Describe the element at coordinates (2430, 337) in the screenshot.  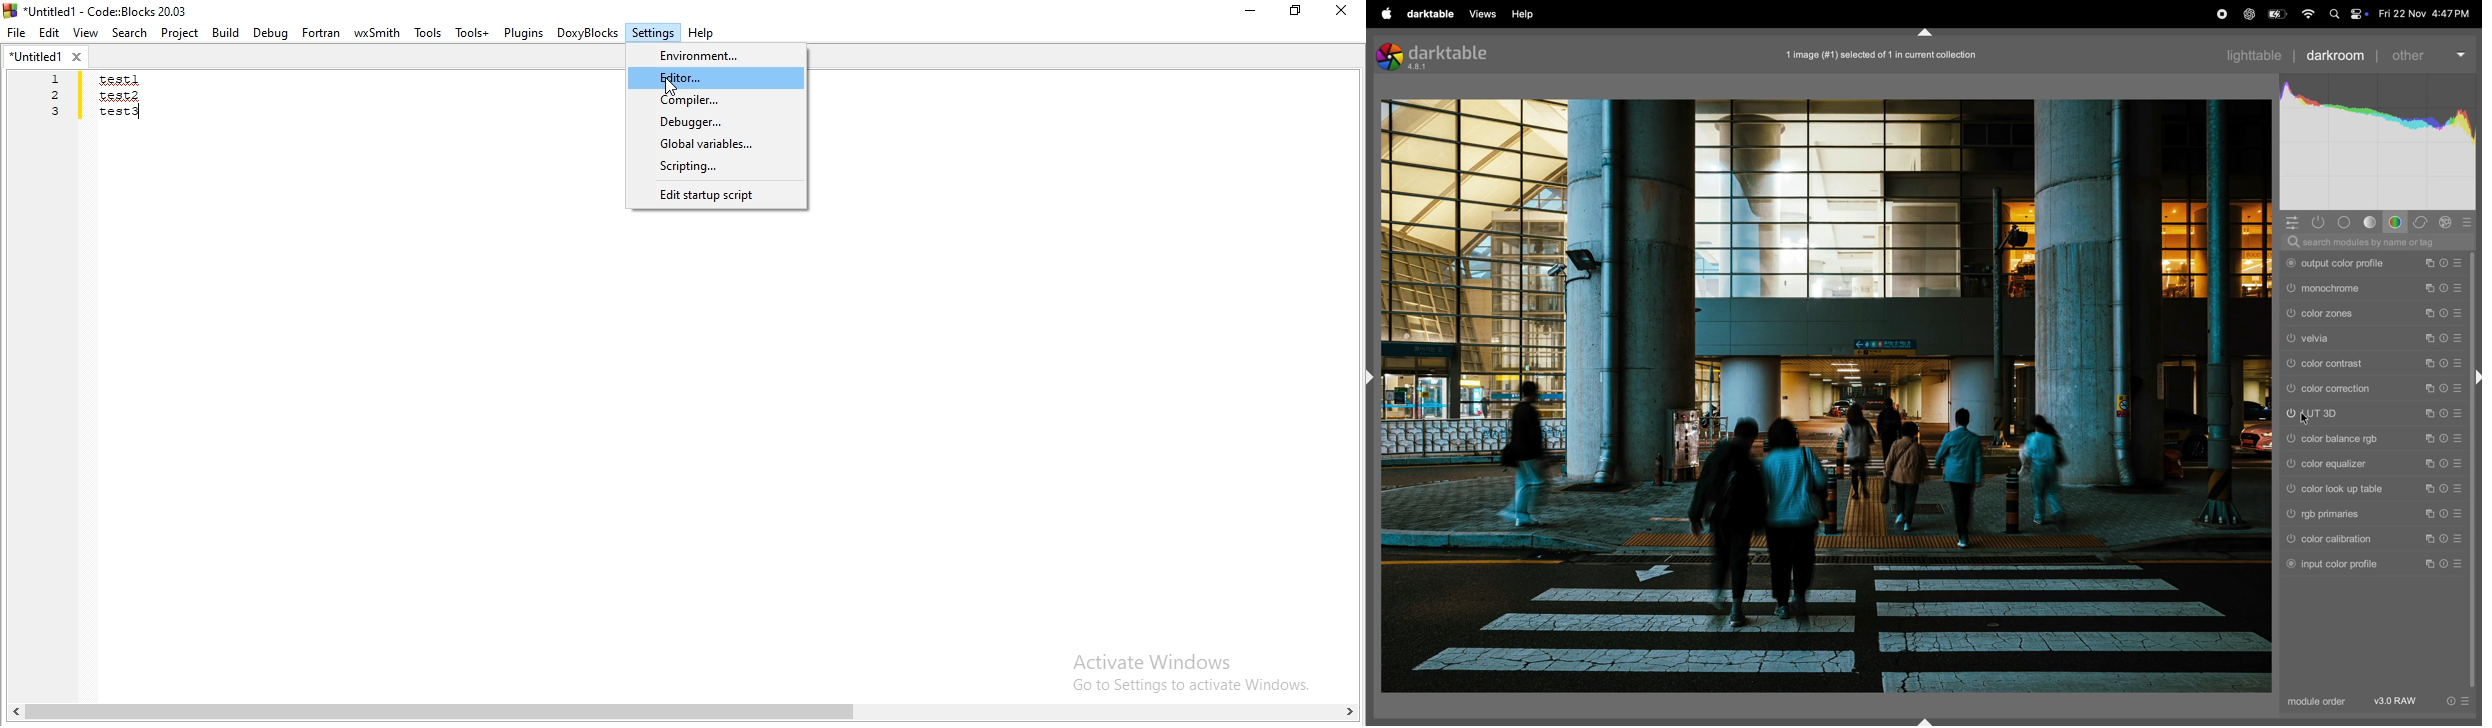
I see `multiple intance actions` at that location.